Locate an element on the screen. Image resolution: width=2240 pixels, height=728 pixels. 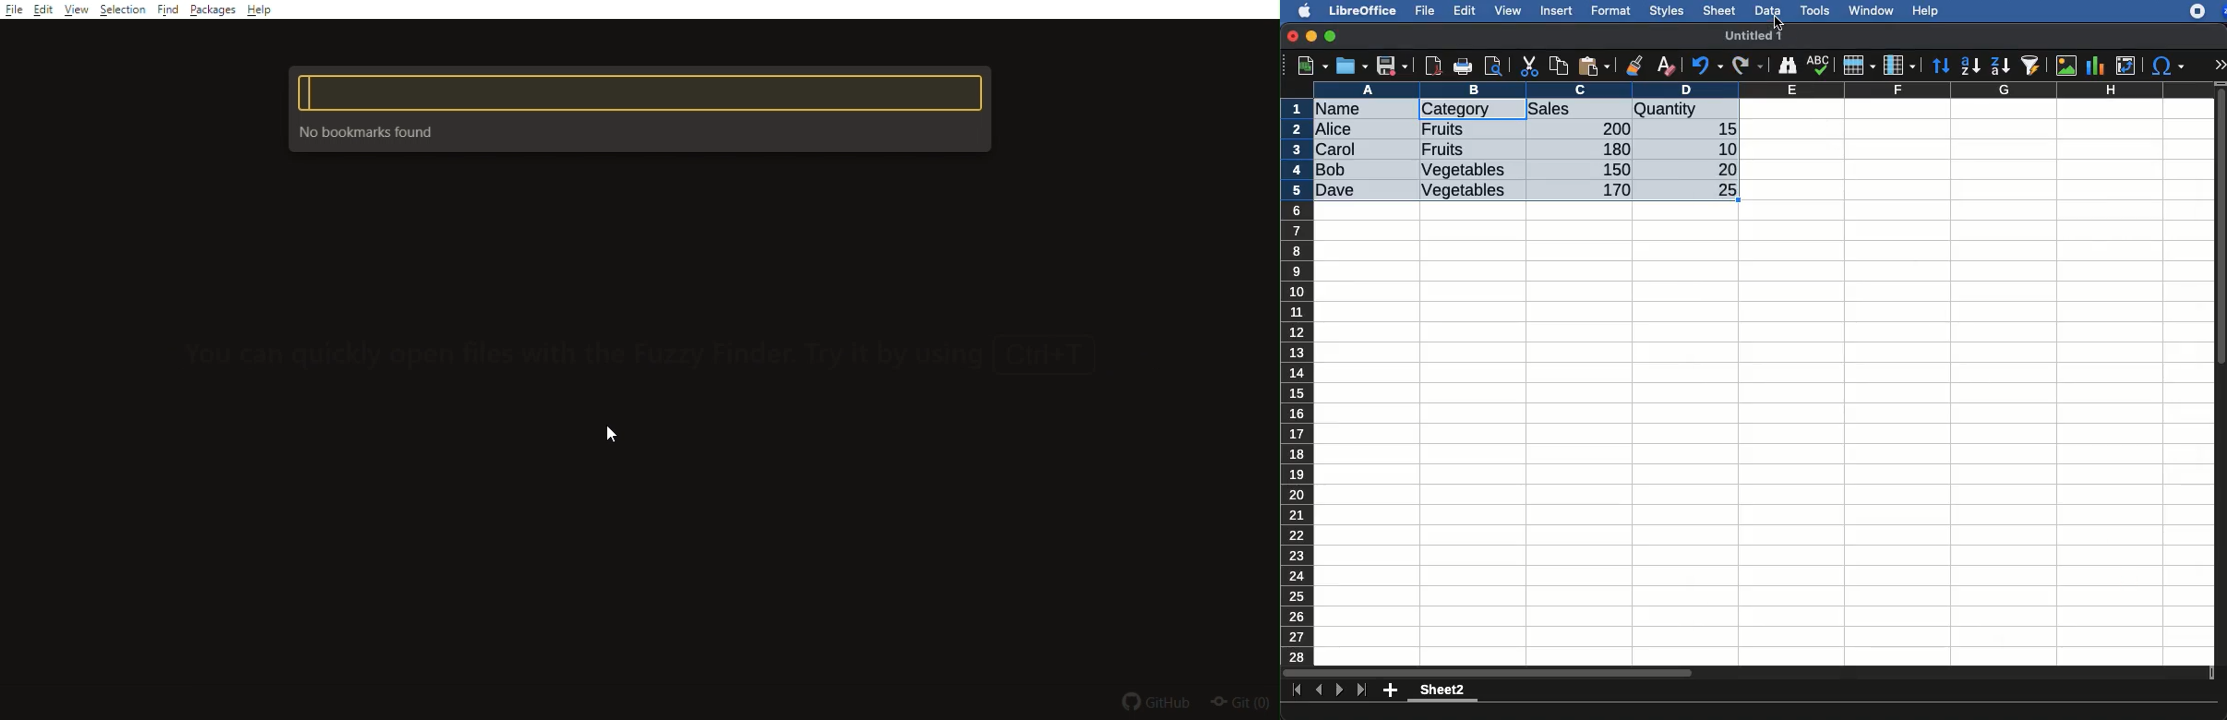
undo is located at coordinates (1707, 66).